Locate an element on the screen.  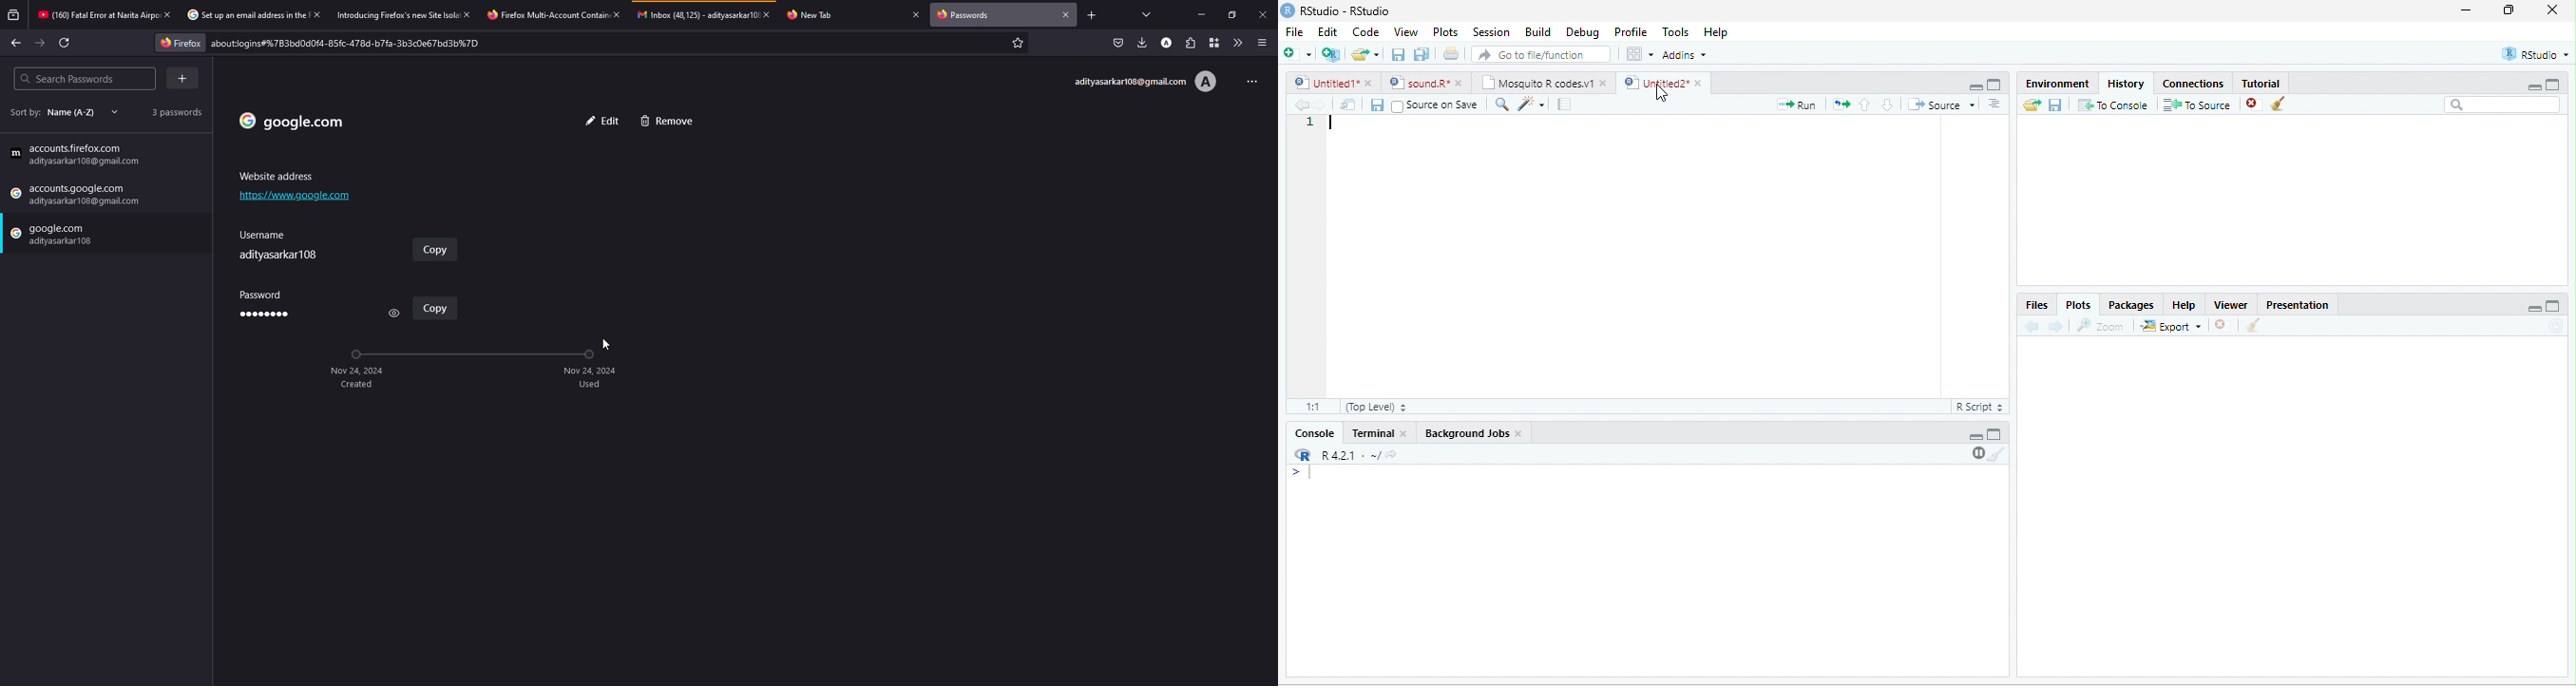
Mosquito R codes.v1 is located at coordinates (1536, 83).